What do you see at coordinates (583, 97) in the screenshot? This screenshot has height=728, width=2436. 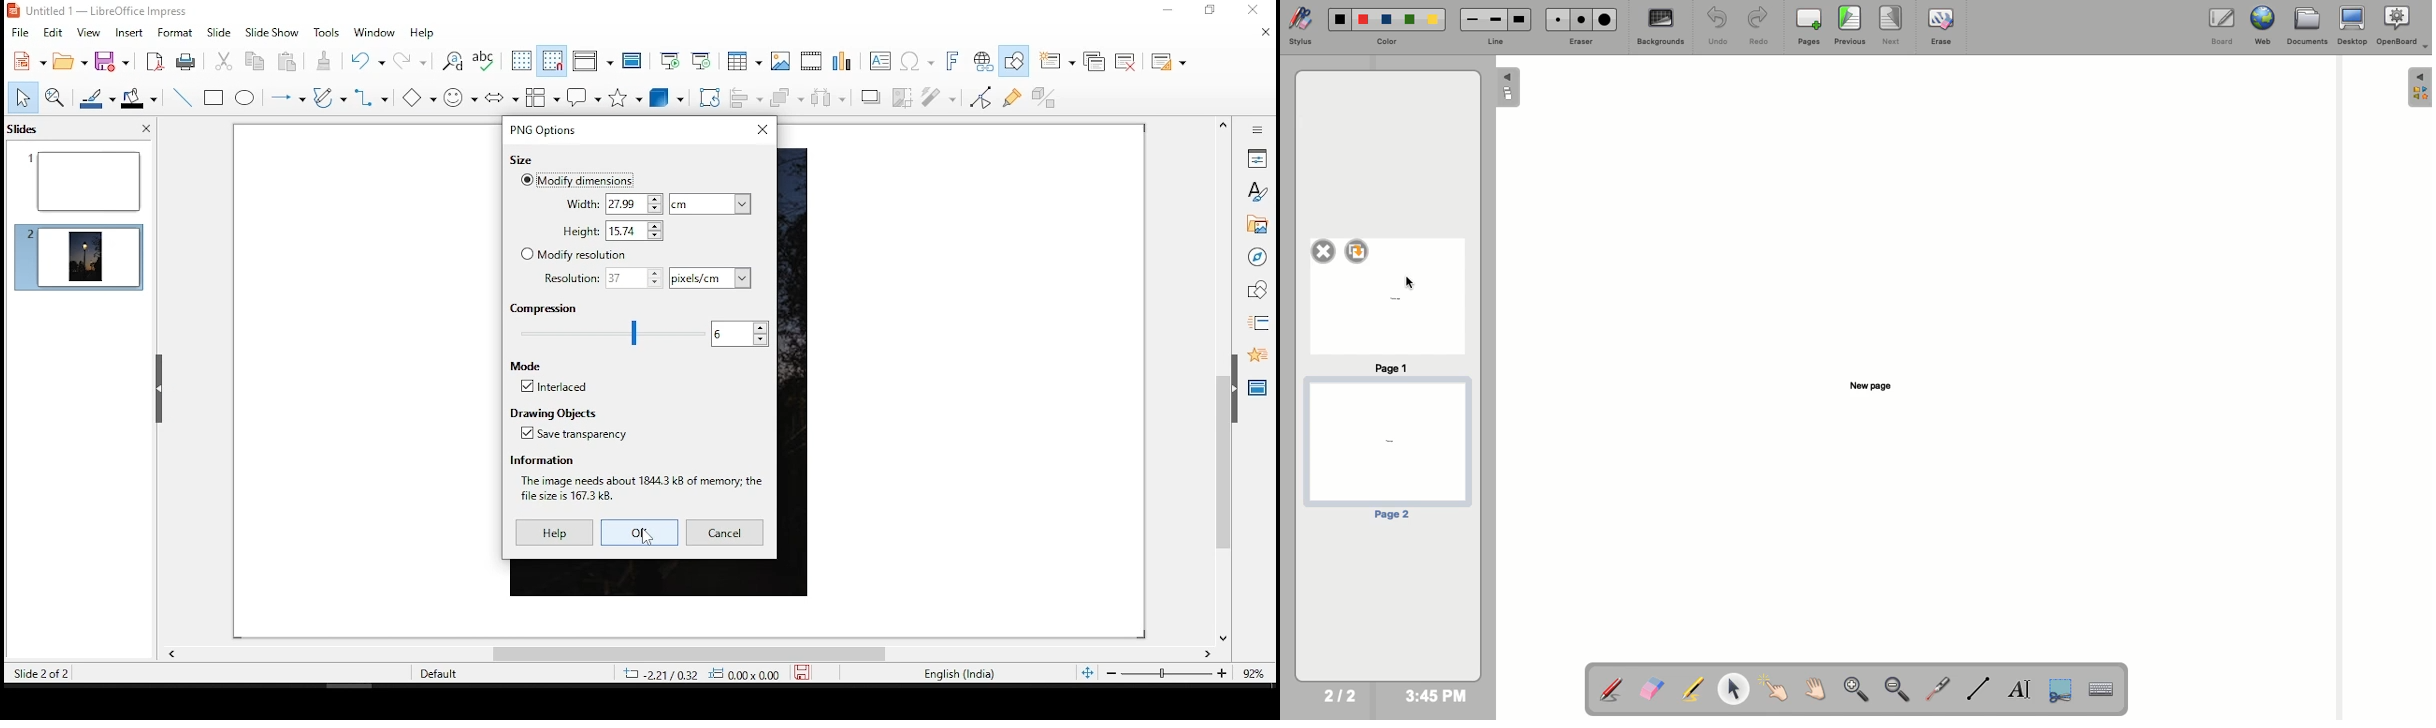 I see `callout shapes` at bounding box center [583, 97].